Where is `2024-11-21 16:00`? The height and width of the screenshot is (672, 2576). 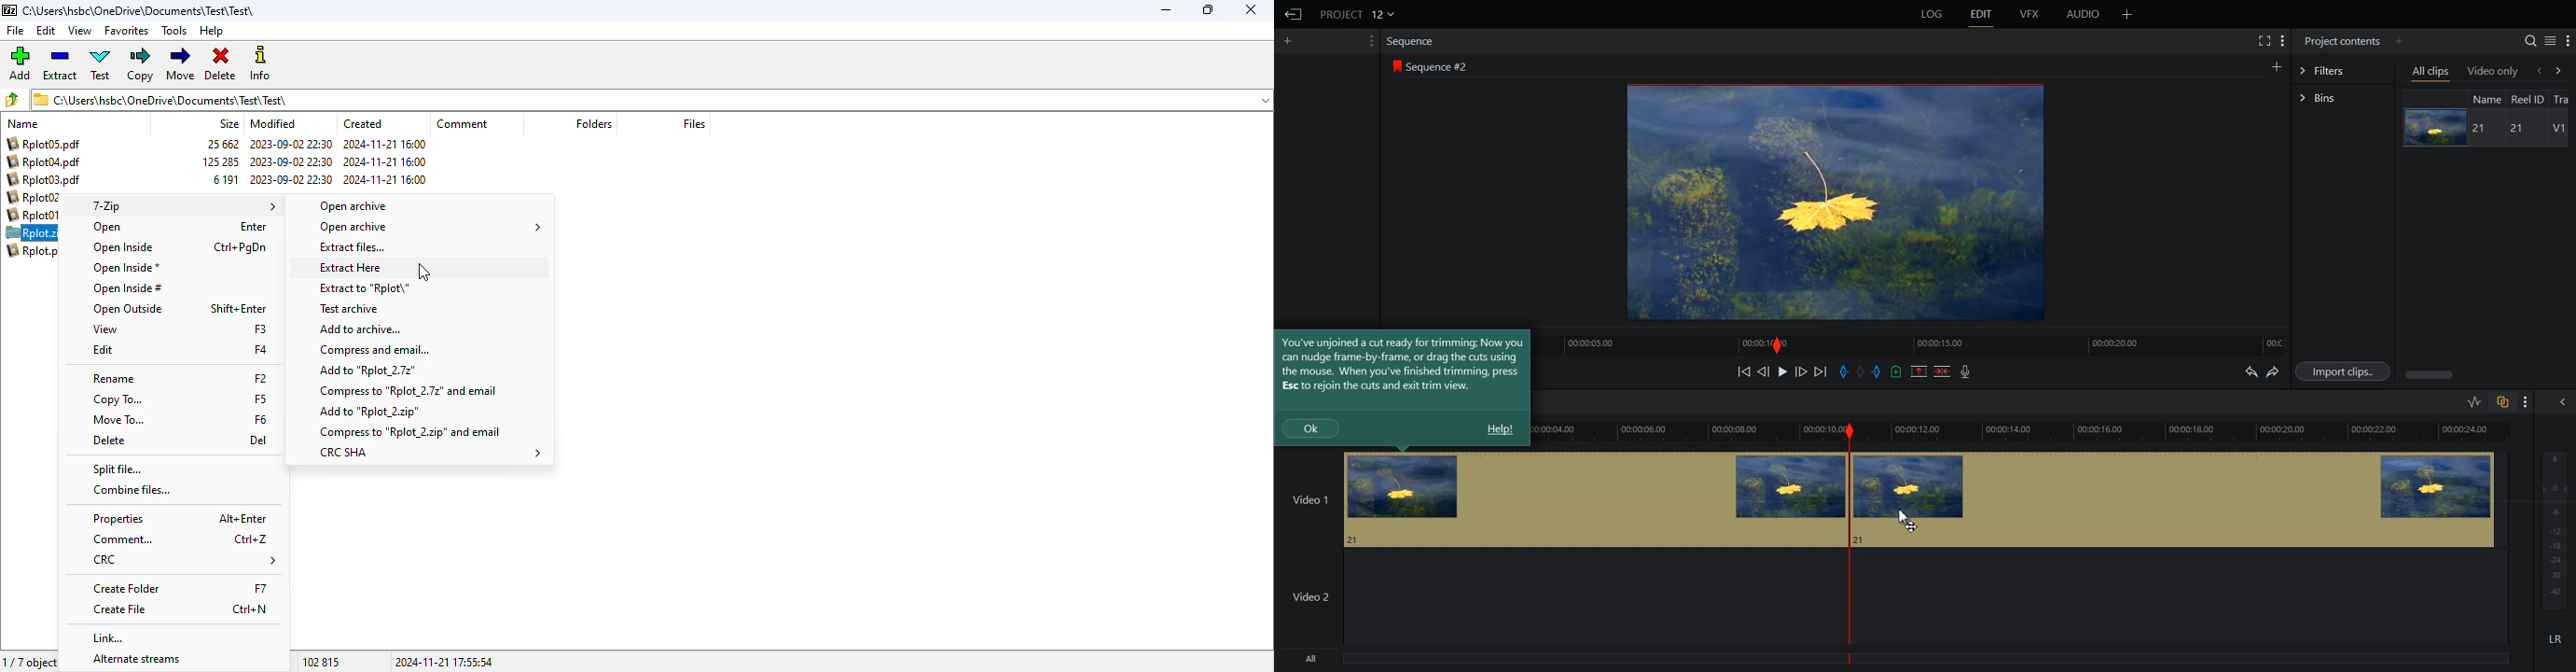
2024-11-21 16:00 is located at coordinates (385, 144).